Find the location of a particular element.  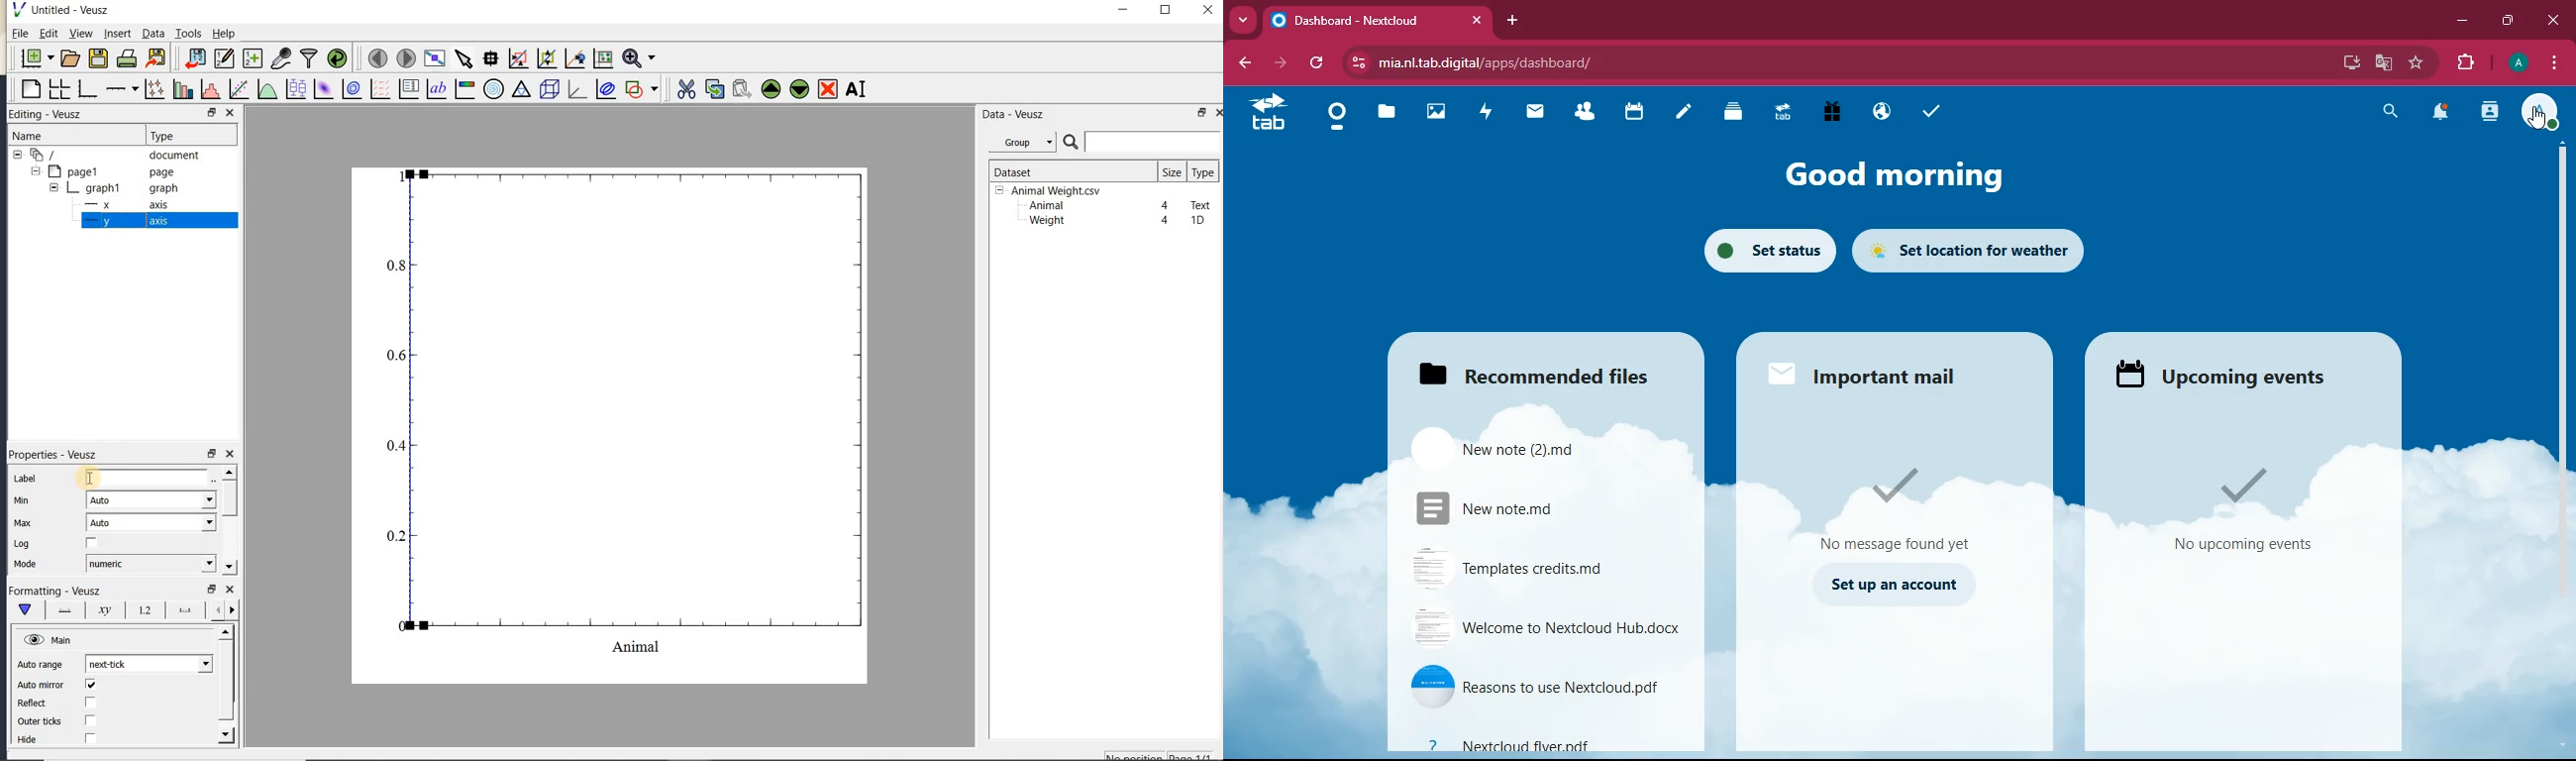

1D is located at coordinates (1198, 220).